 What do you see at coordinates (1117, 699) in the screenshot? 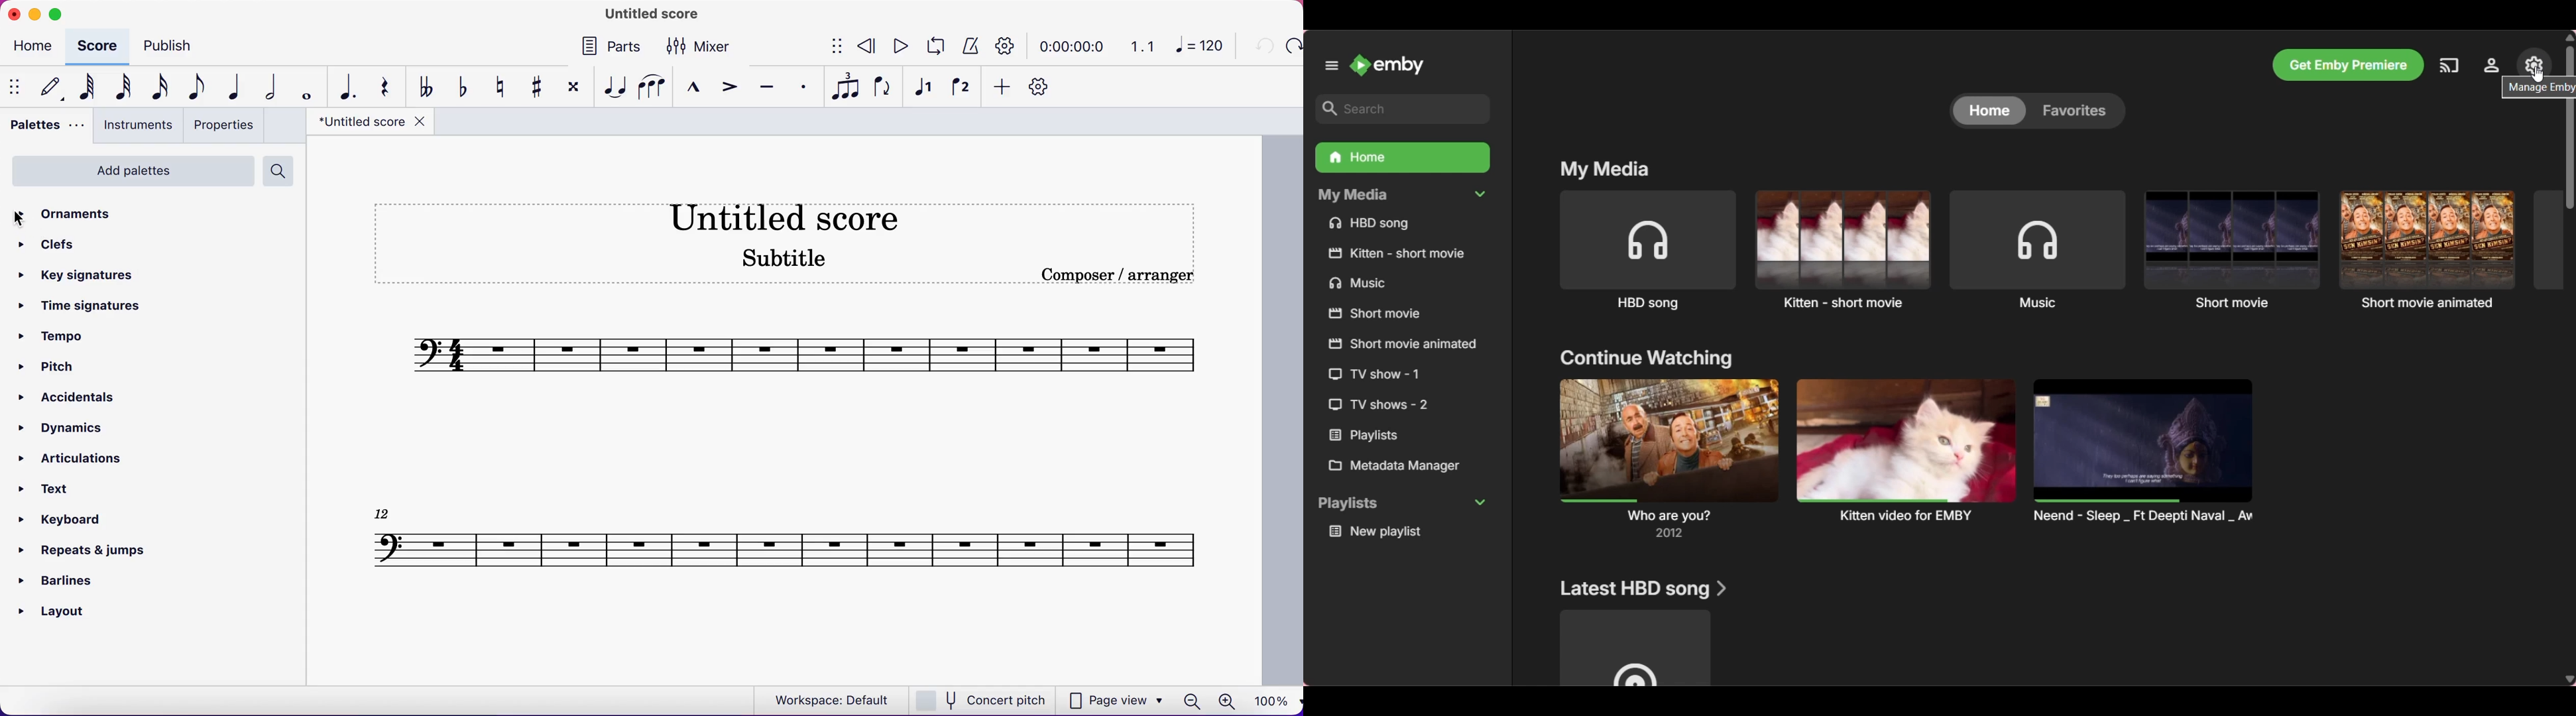
I see `page view` at bounding box center [1117, 699].